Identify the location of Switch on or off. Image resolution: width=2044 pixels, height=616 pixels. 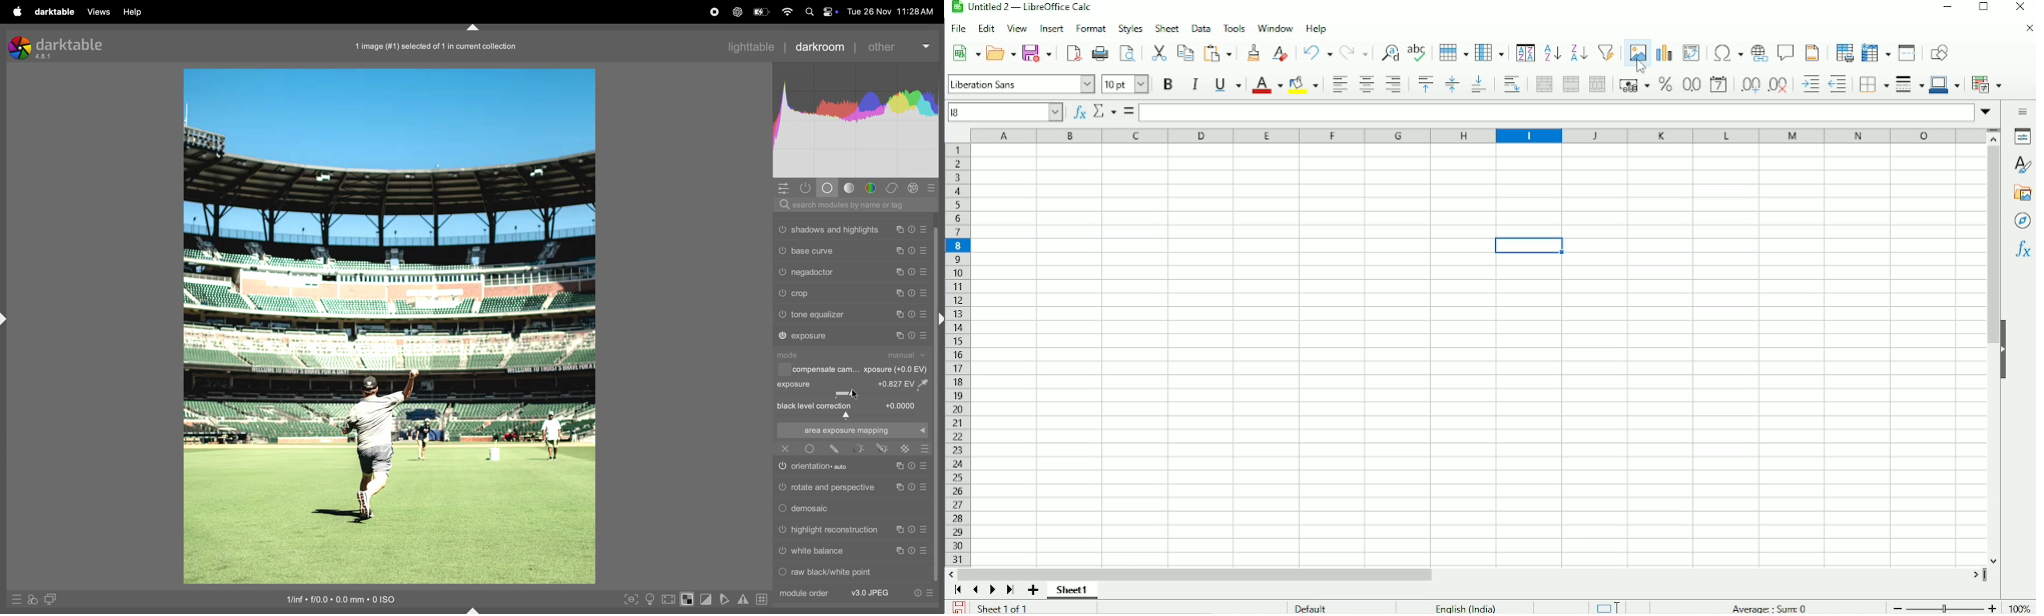
(782, 573).